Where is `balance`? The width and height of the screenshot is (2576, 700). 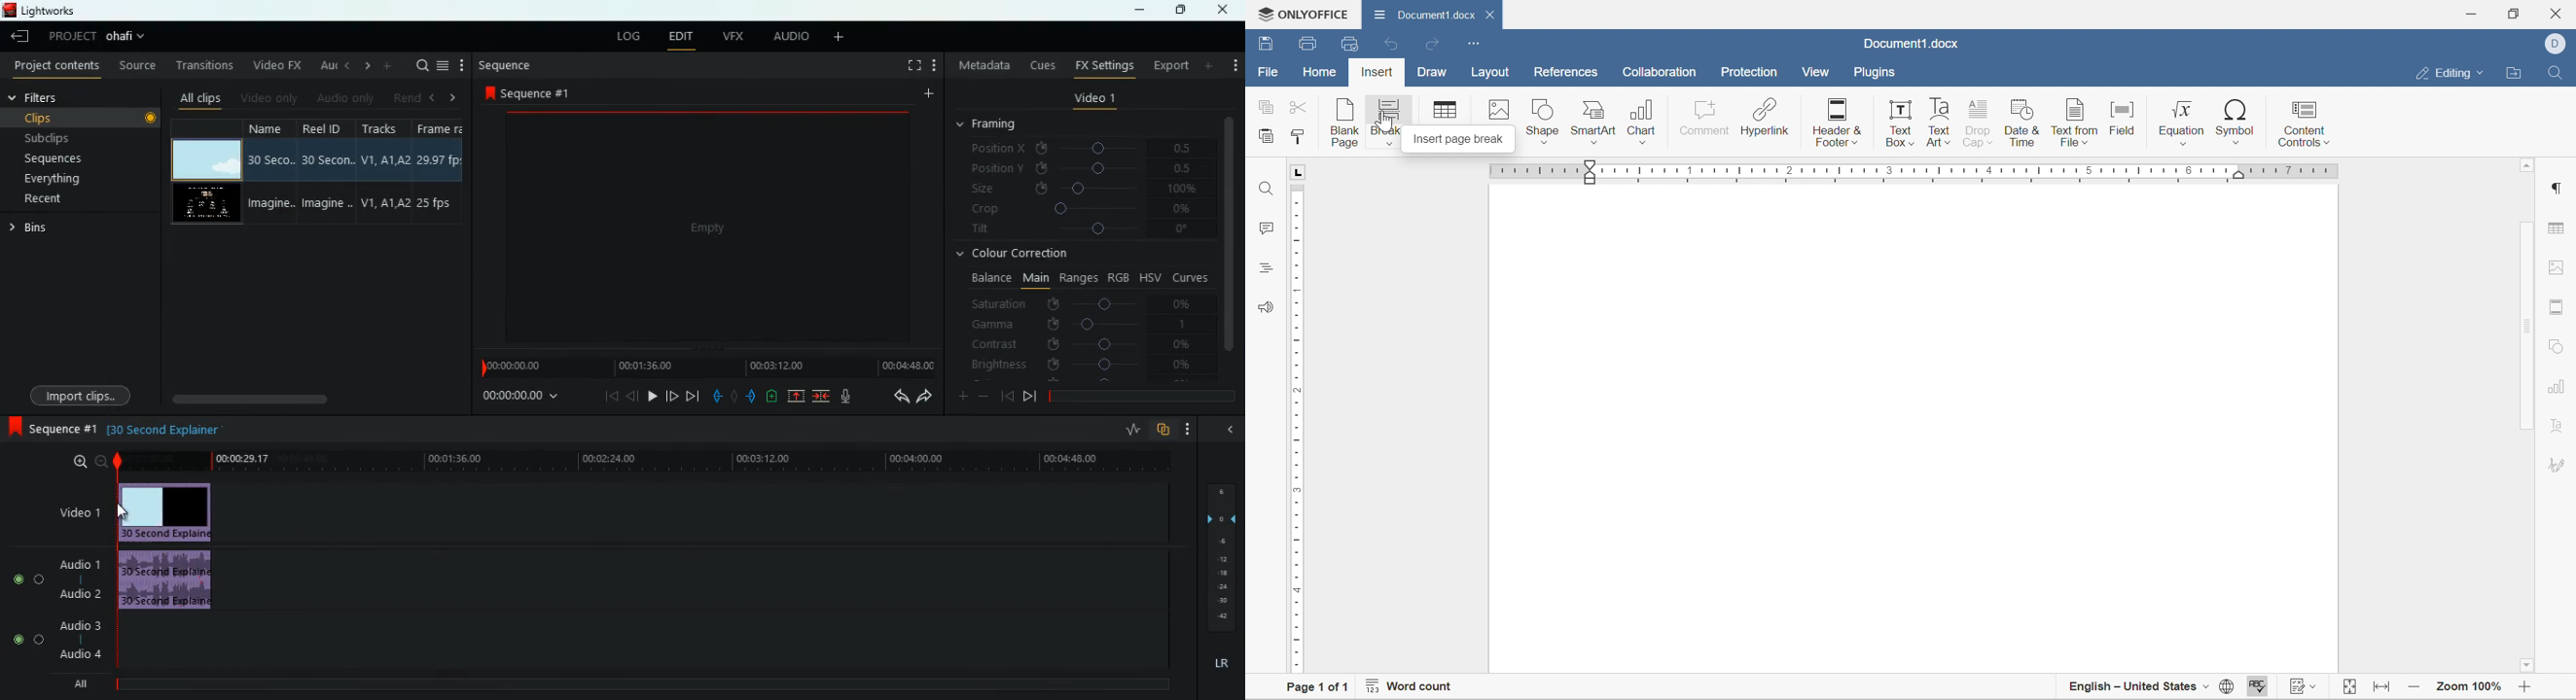 balance is located at coordinates (986, 279).